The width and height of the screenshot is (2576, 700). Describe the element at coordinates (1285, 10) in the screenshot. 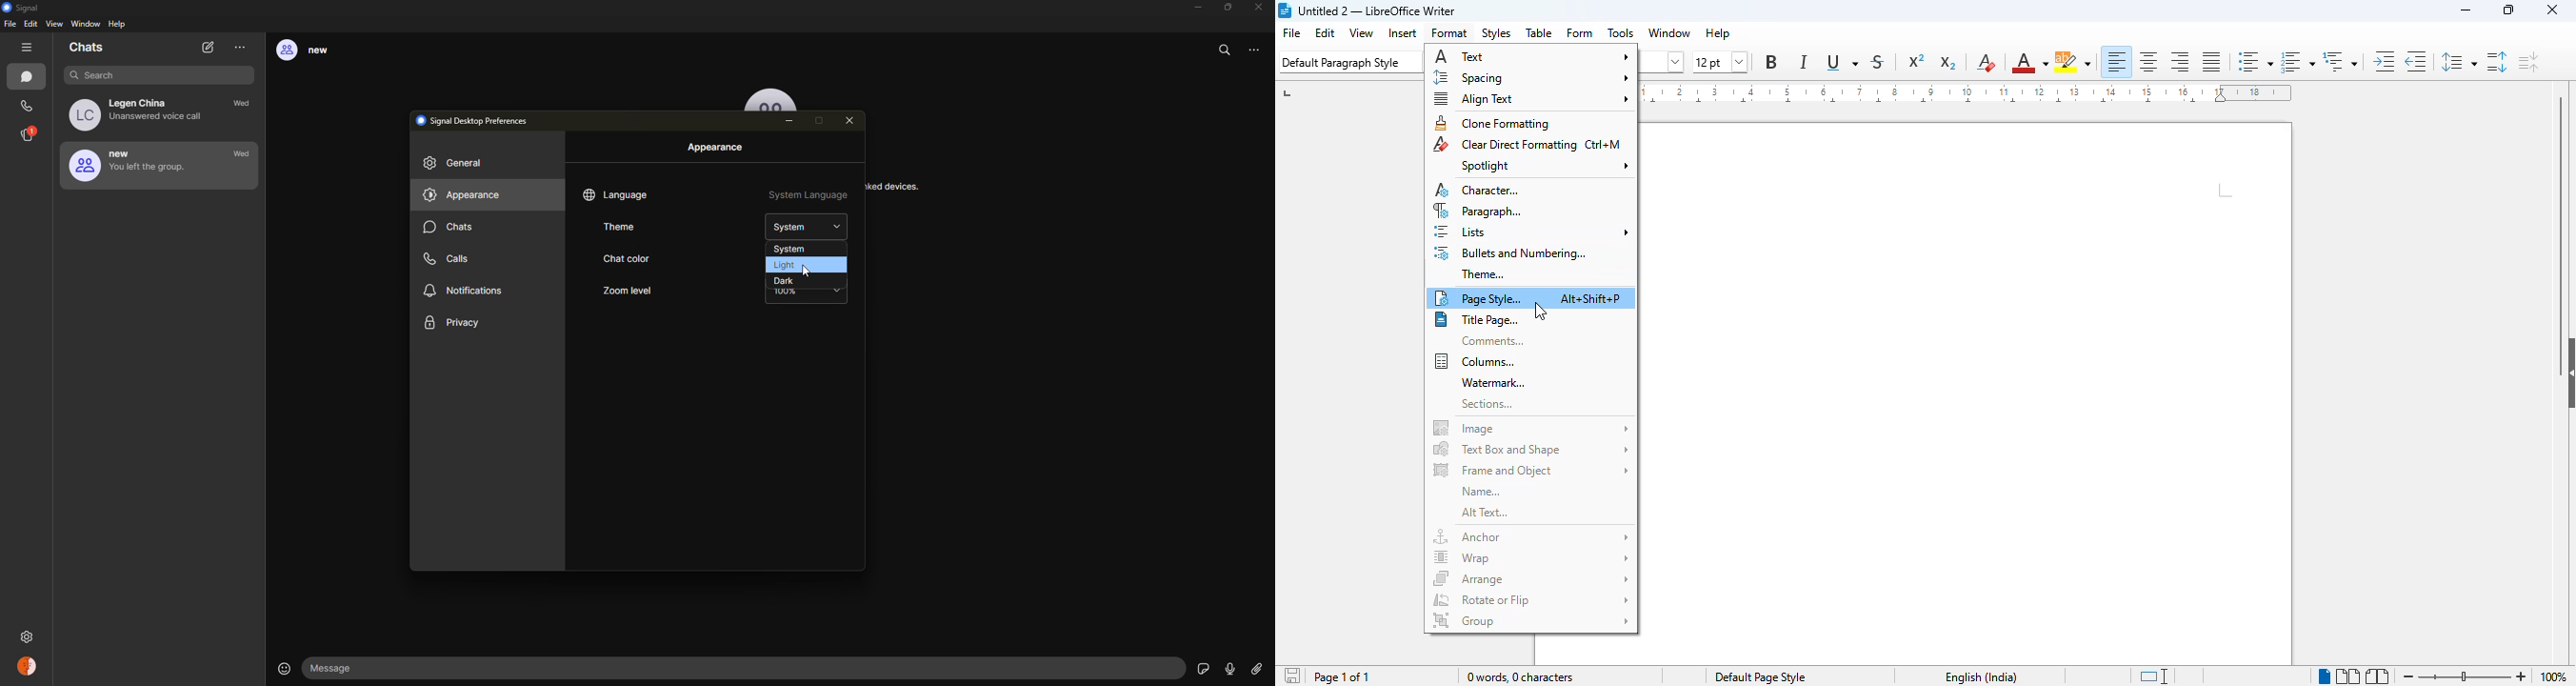

I see `logo` at that location.